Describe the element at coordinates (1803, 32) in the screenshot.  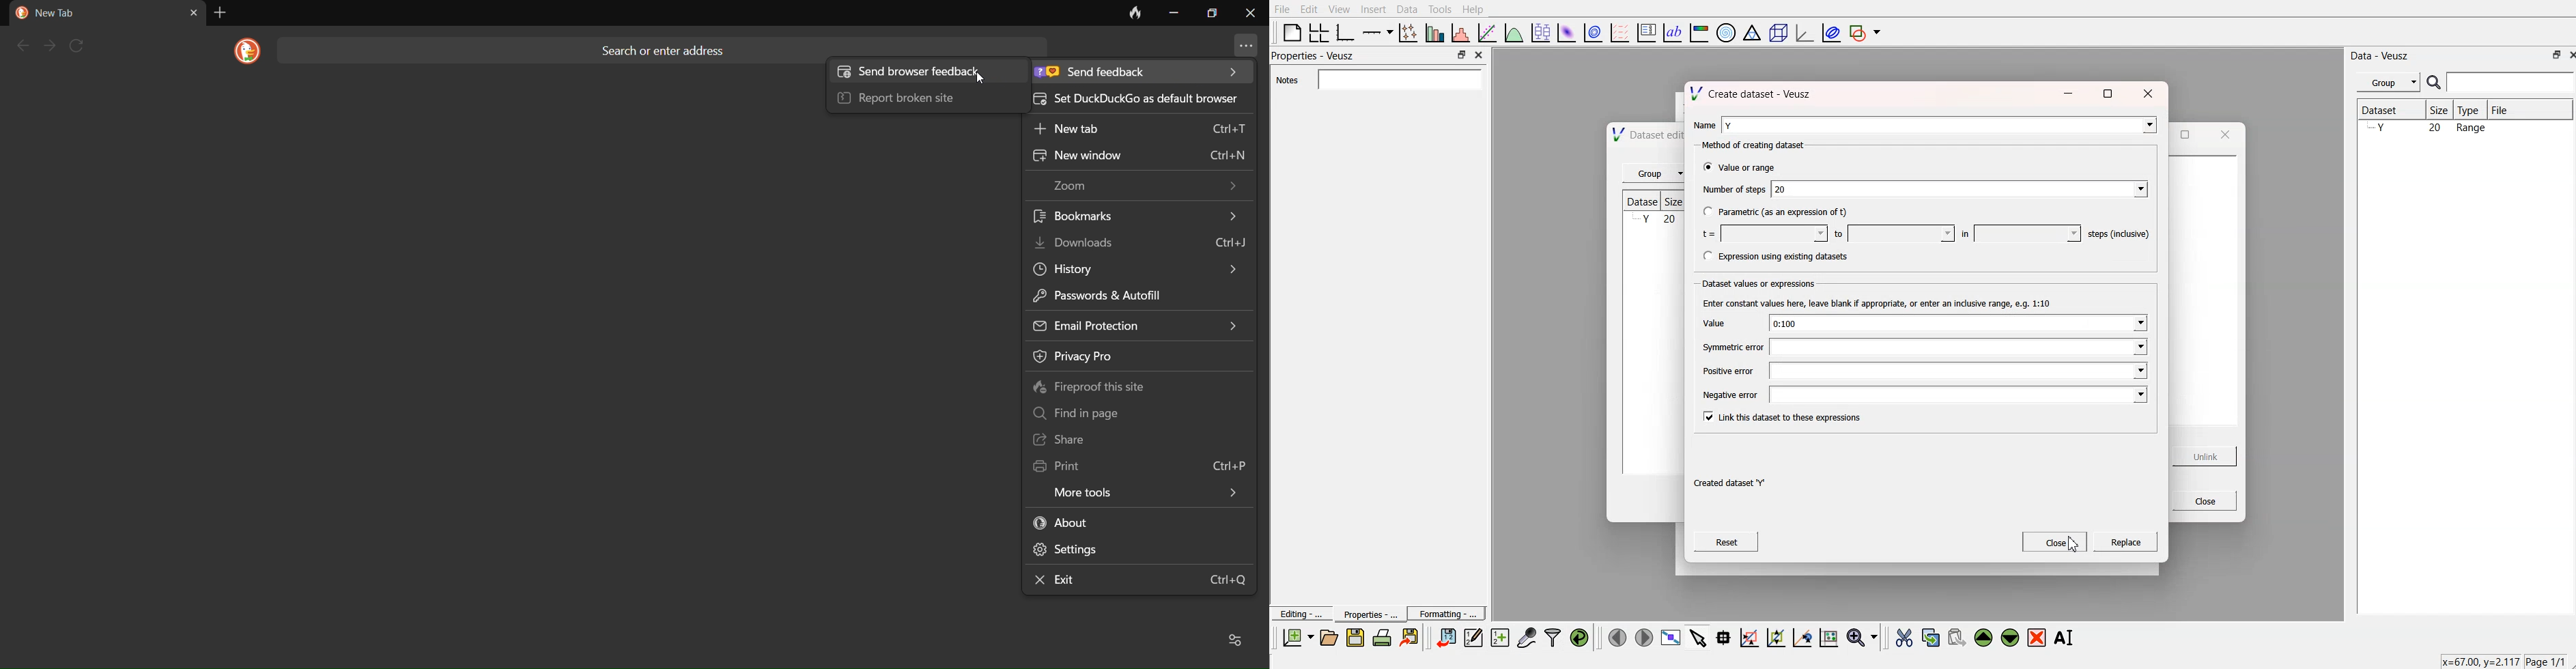
I see `3D graph` at that location.